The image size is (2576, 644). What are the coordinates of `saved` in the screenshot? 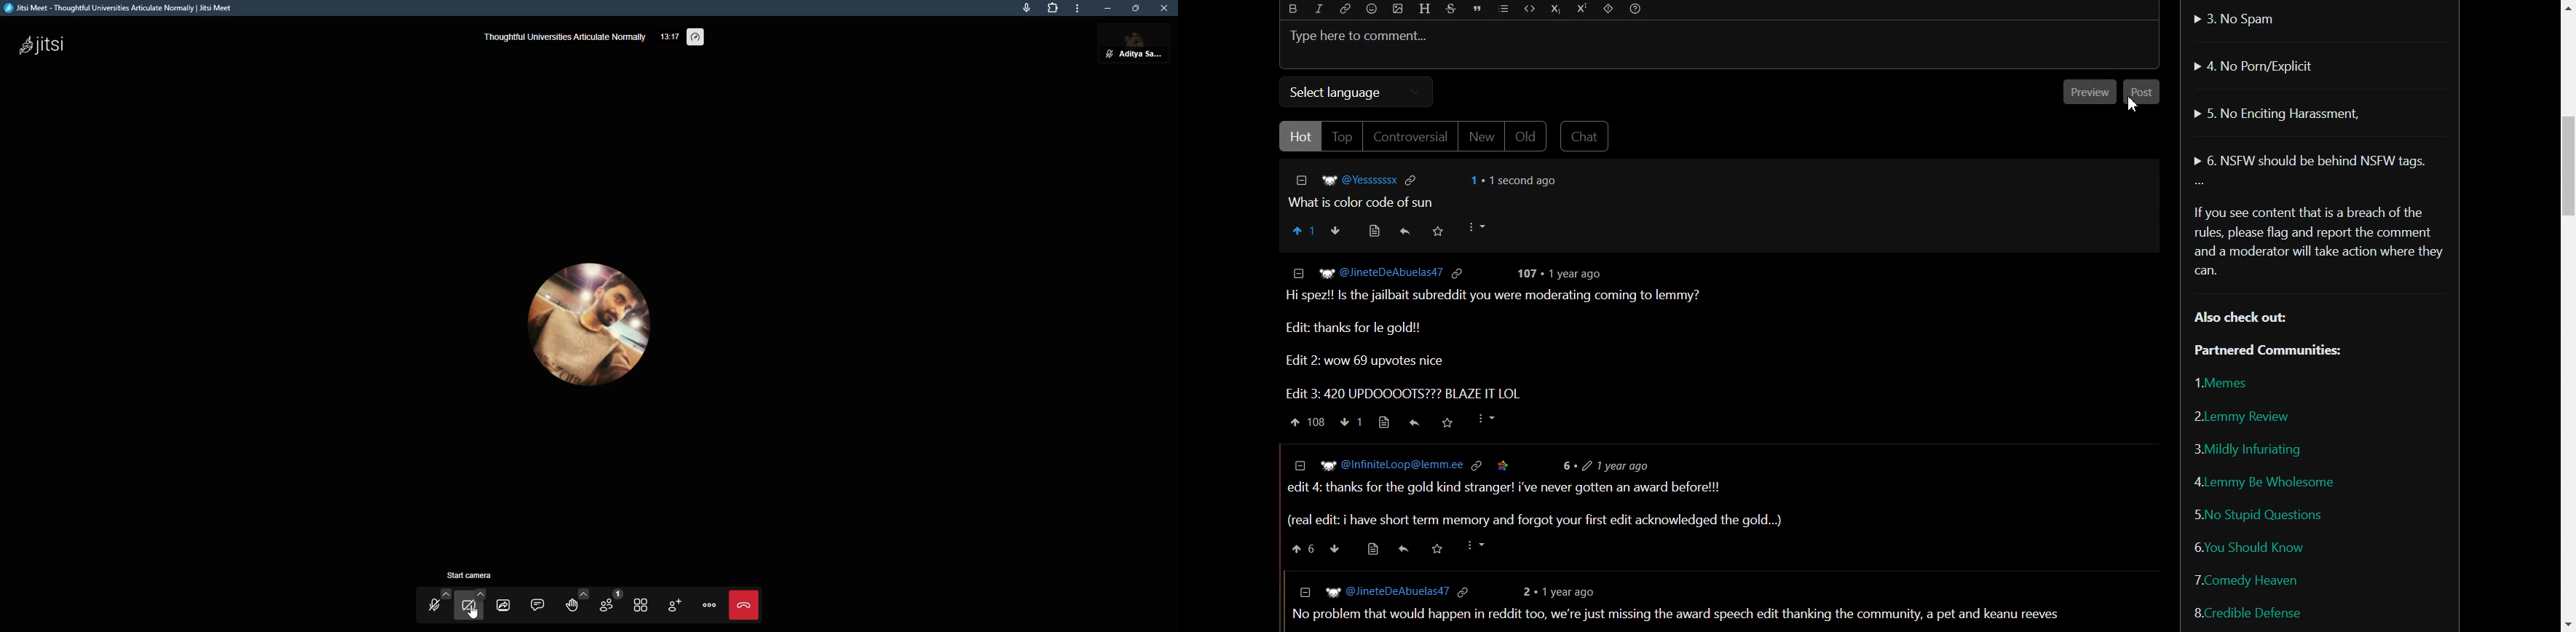 It's located at (1447, 423).